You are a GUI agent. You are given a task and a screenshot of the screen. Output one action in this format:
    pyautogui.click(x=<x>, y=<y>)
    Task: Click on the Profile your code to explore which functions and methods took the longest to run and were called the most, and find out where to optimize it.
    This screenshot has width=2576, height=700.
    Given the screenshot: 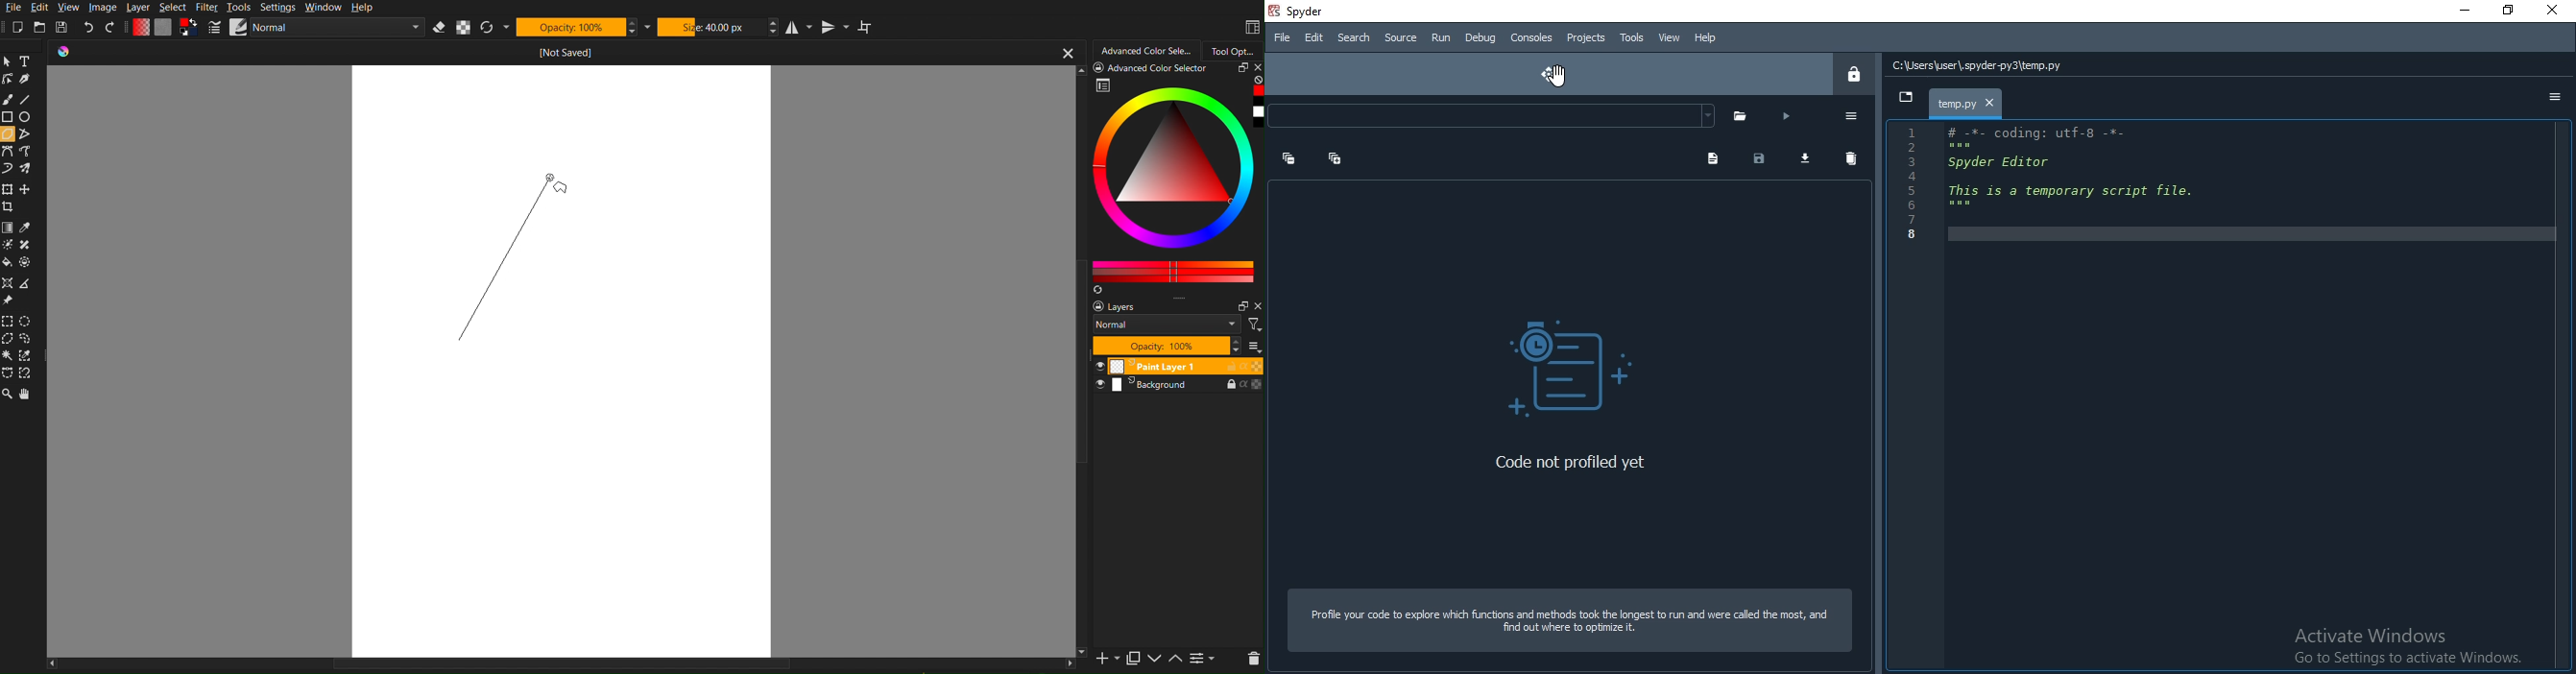 What is the action you would take?
    pyautogui.click(x=1570, y=619)
    